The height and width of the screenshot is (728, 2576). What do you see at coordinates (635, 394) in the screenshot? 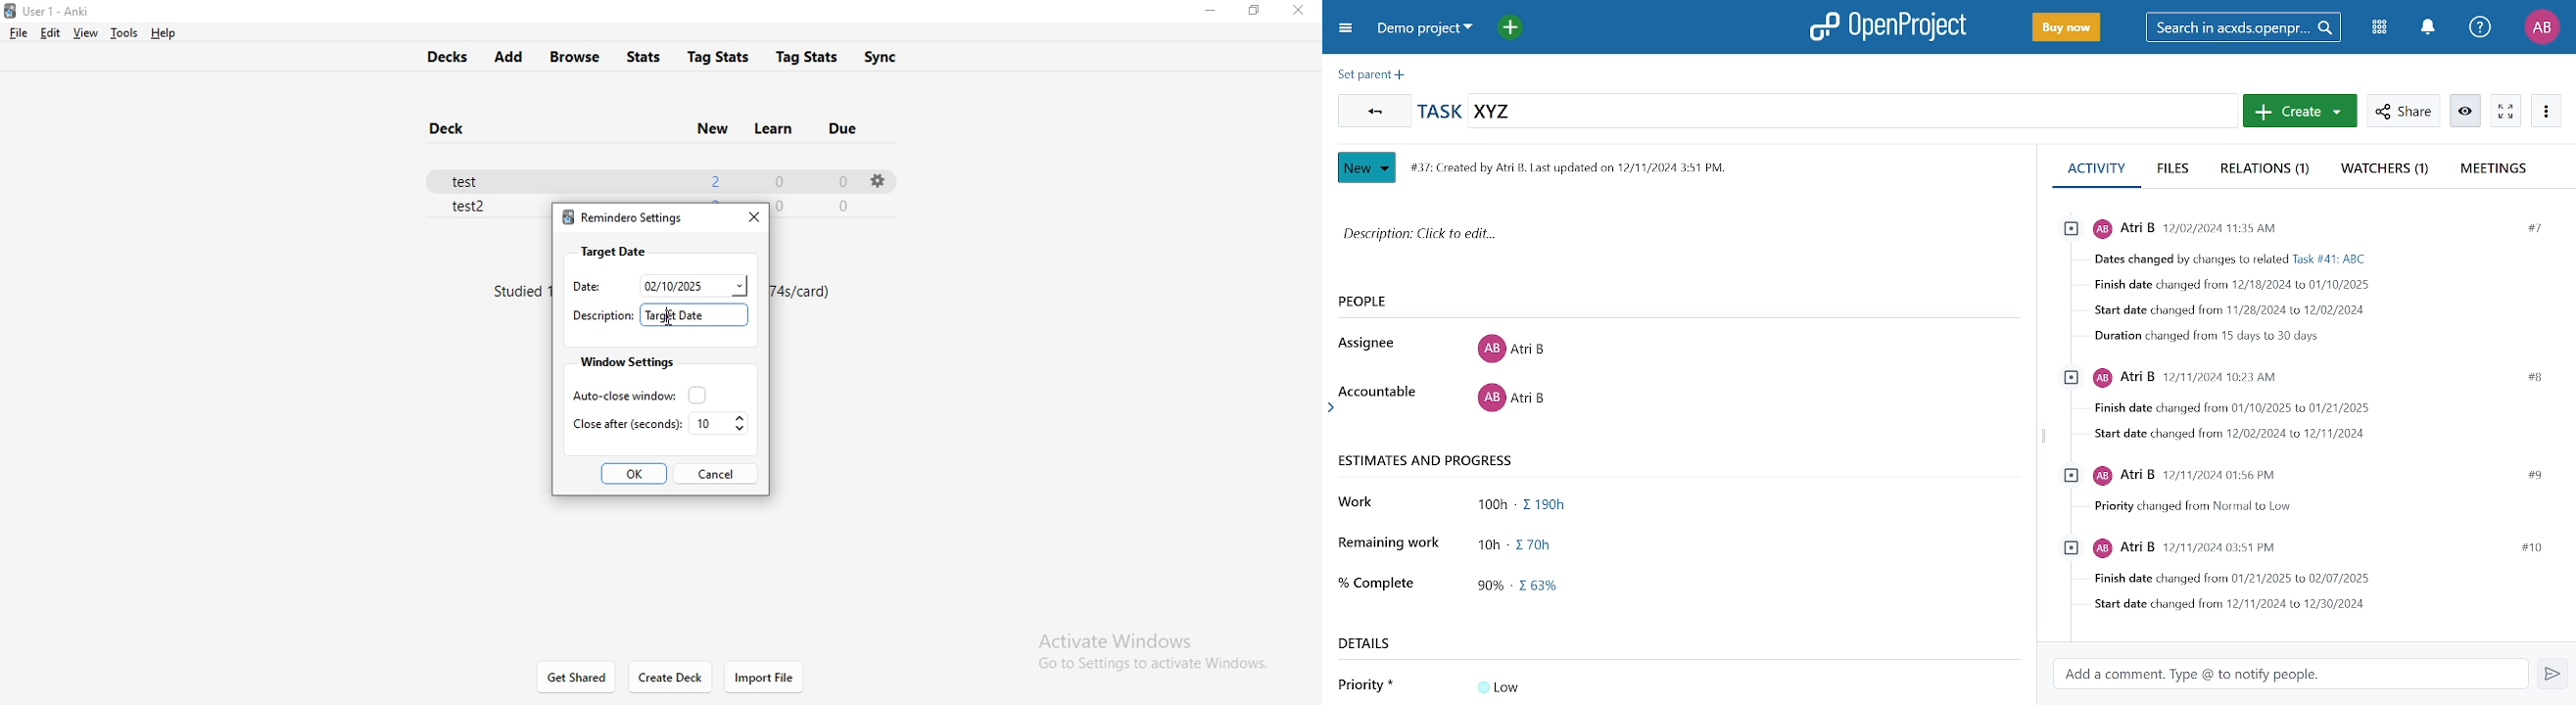
I see `auto close window` at bounding box center [635, 394].